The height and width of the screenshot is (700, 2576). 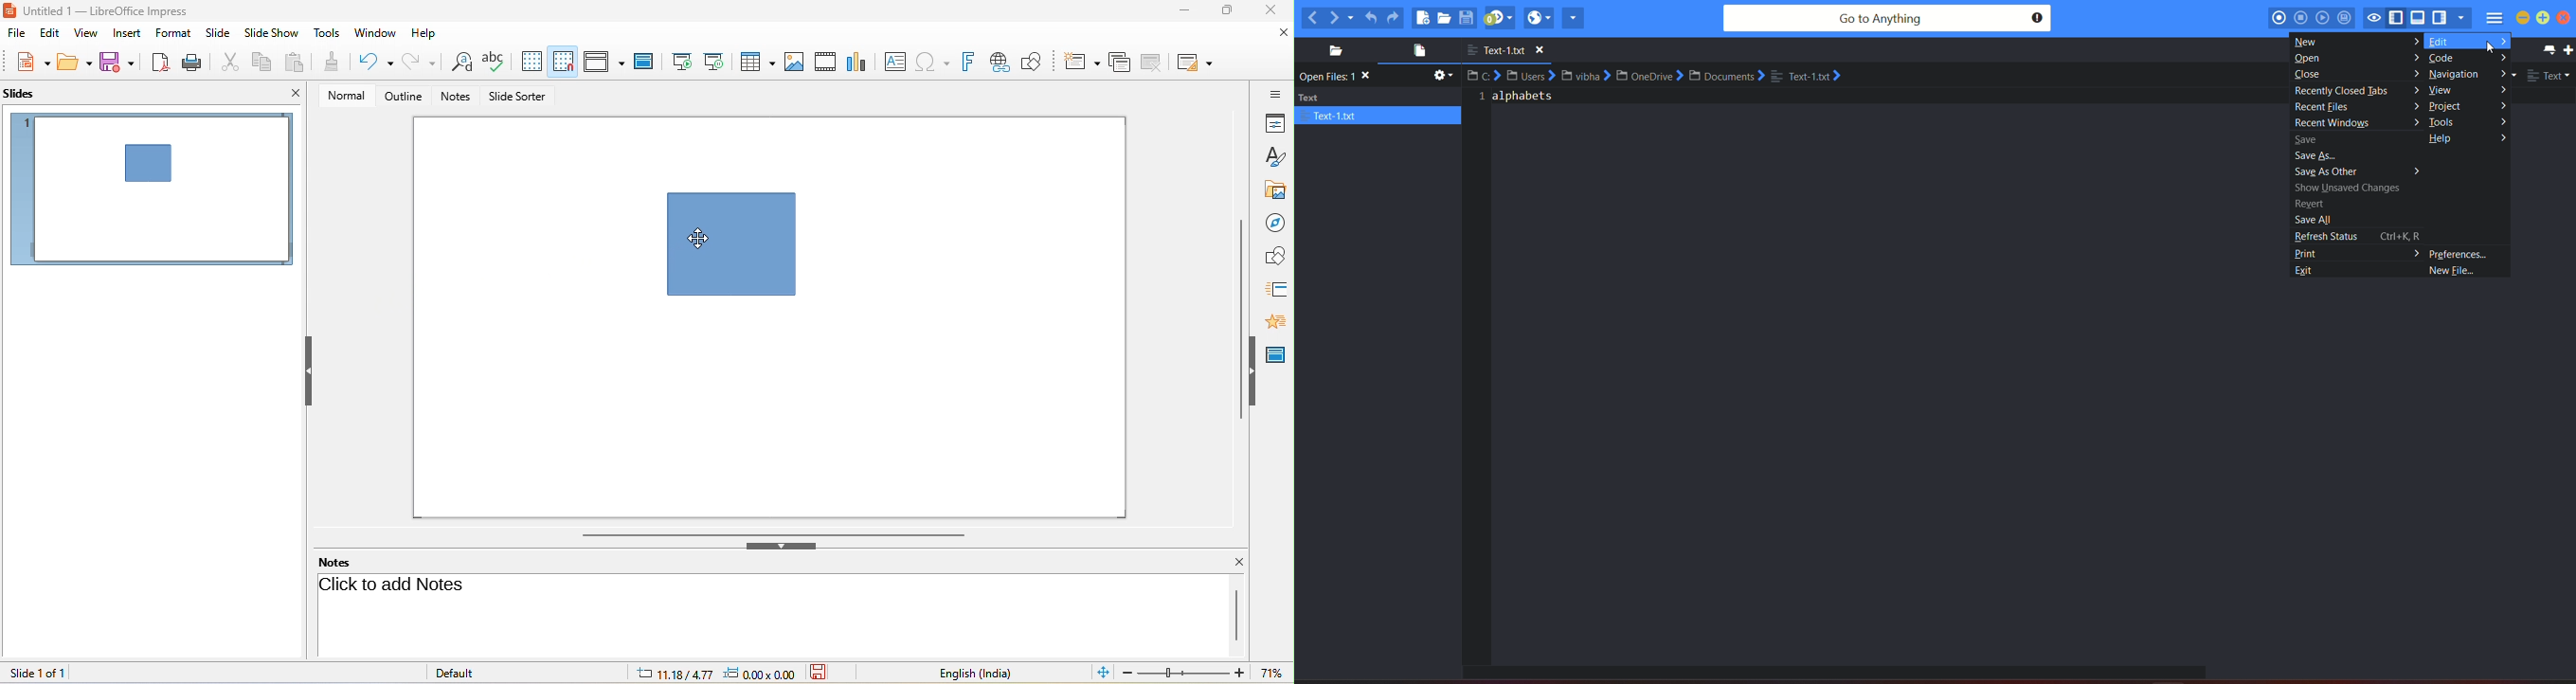 What do you see at coordinates (1100, 673) in the screenshot?
I see `fit slide to current window` at bounding box center [1100, 673].